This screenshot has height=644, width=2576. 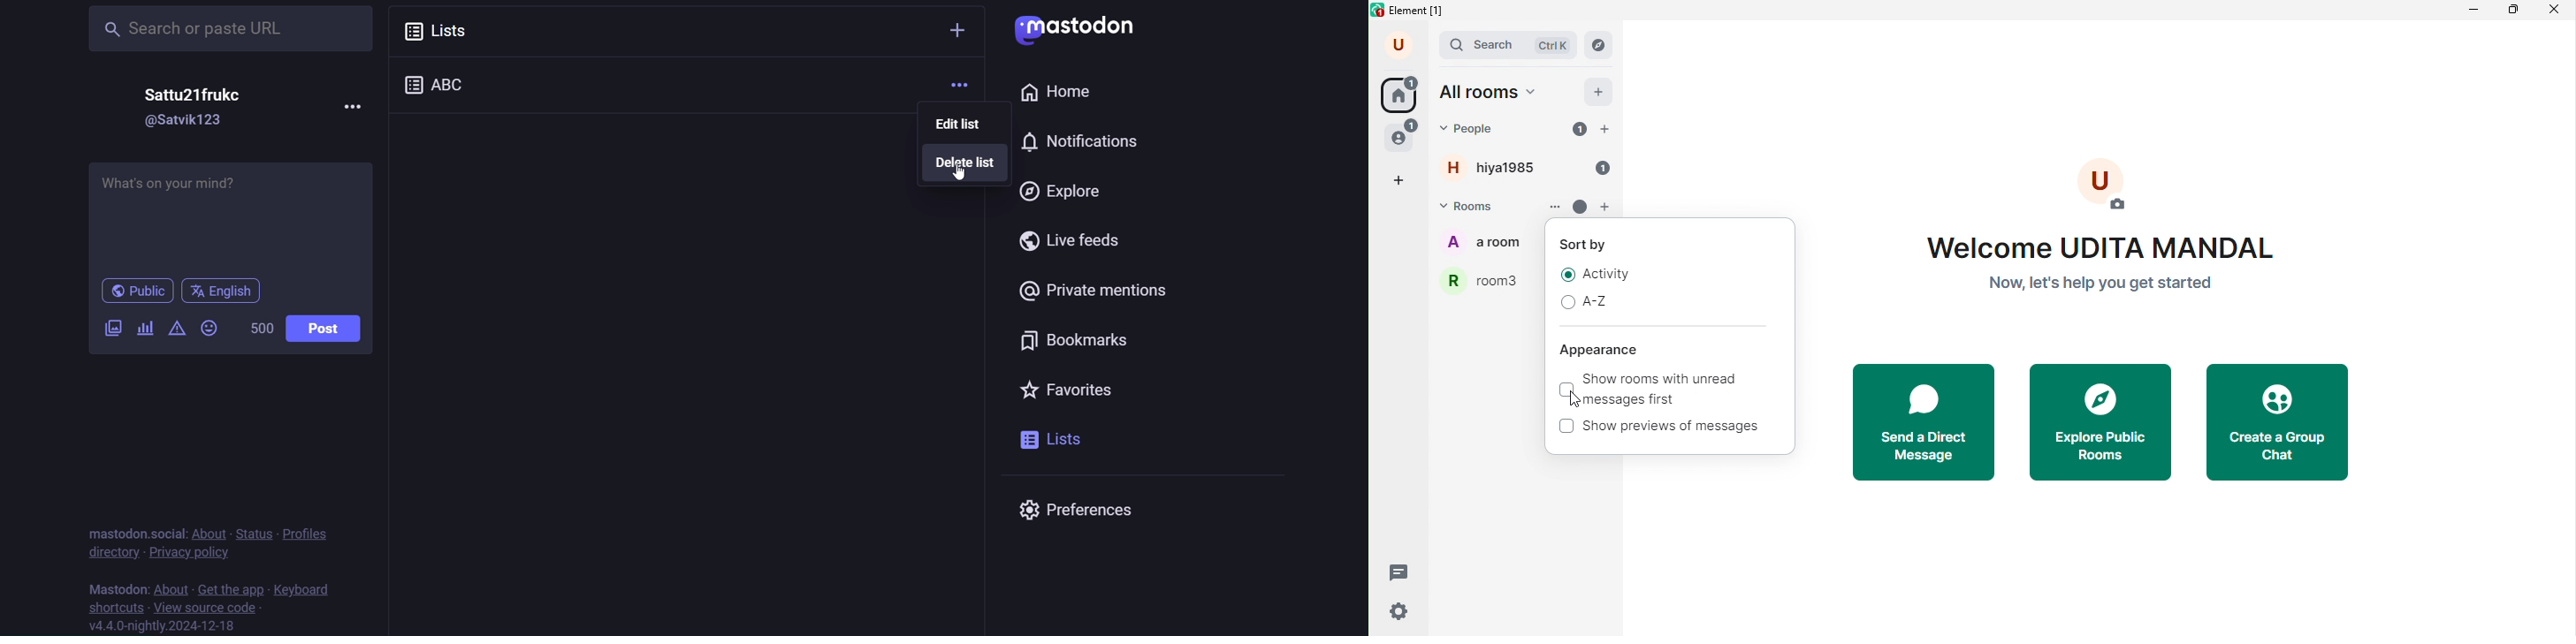 I want to click on show rooms with unread messages first, so click(x=1668, y=390).